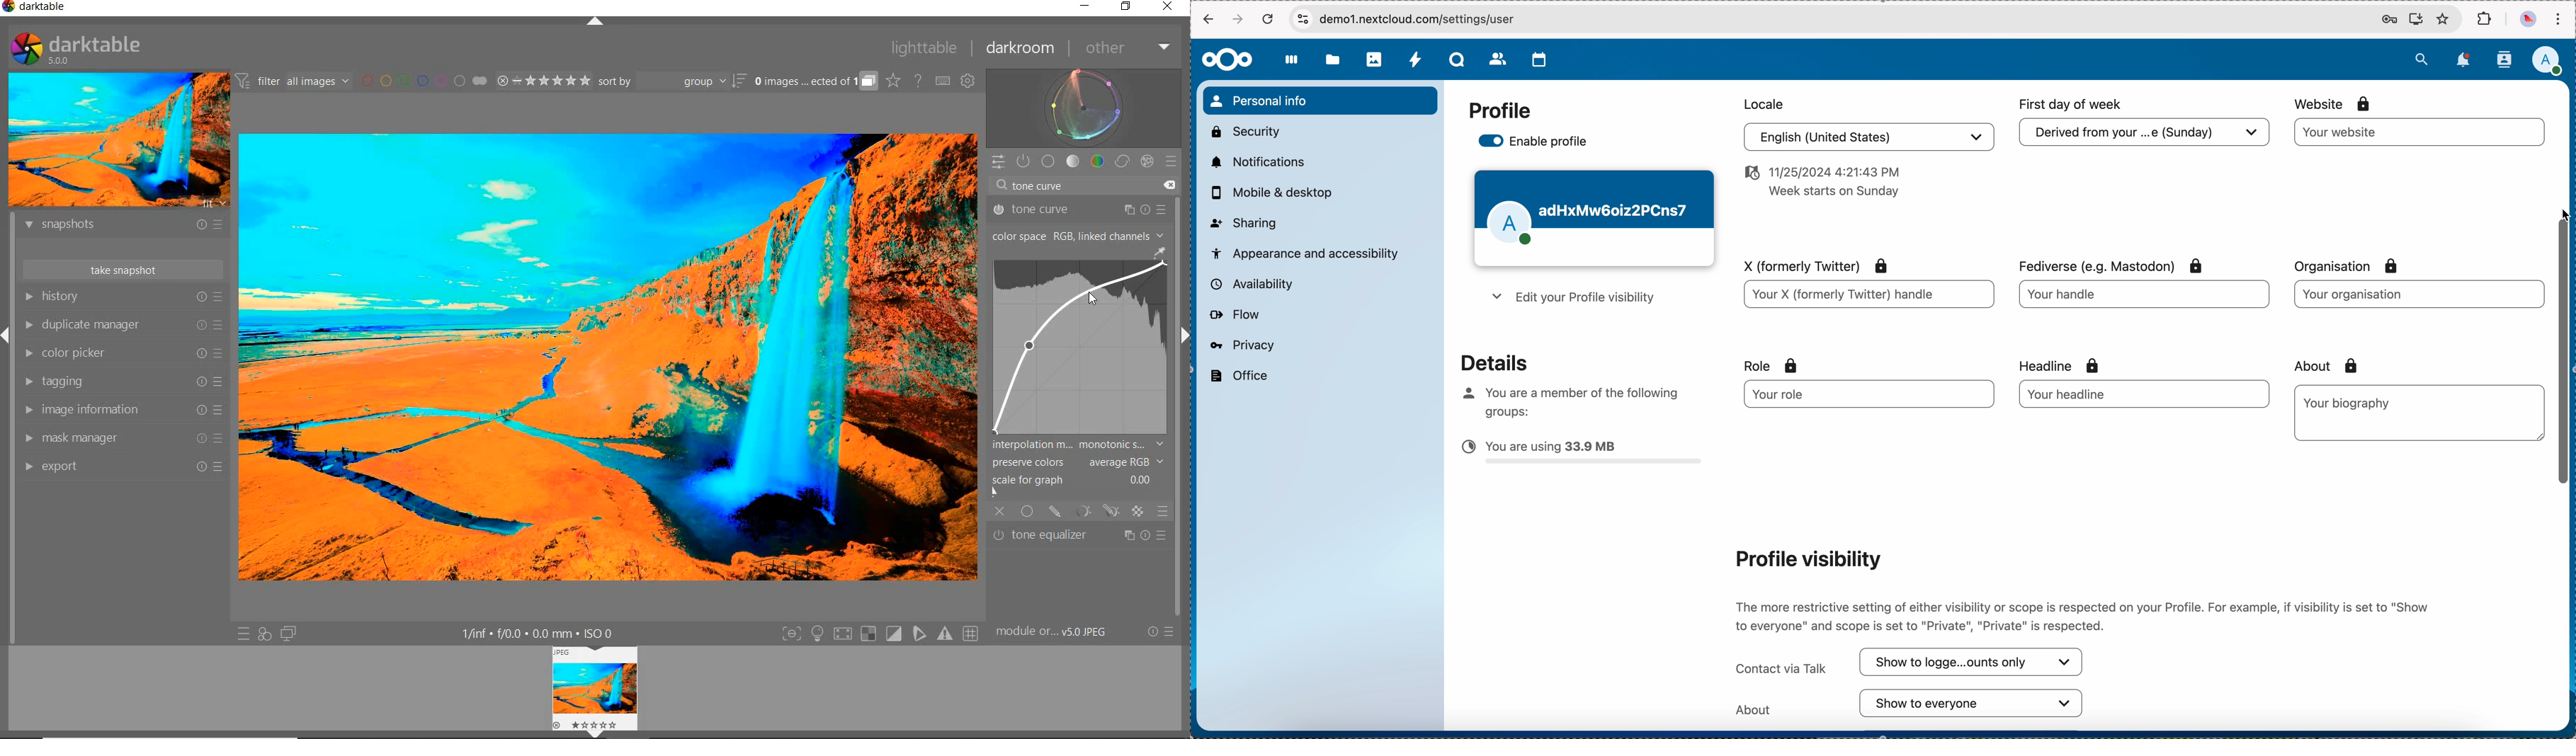 The width and height of the screenshot is (2576, 756). I want to click on URL, so click(1430, 19).